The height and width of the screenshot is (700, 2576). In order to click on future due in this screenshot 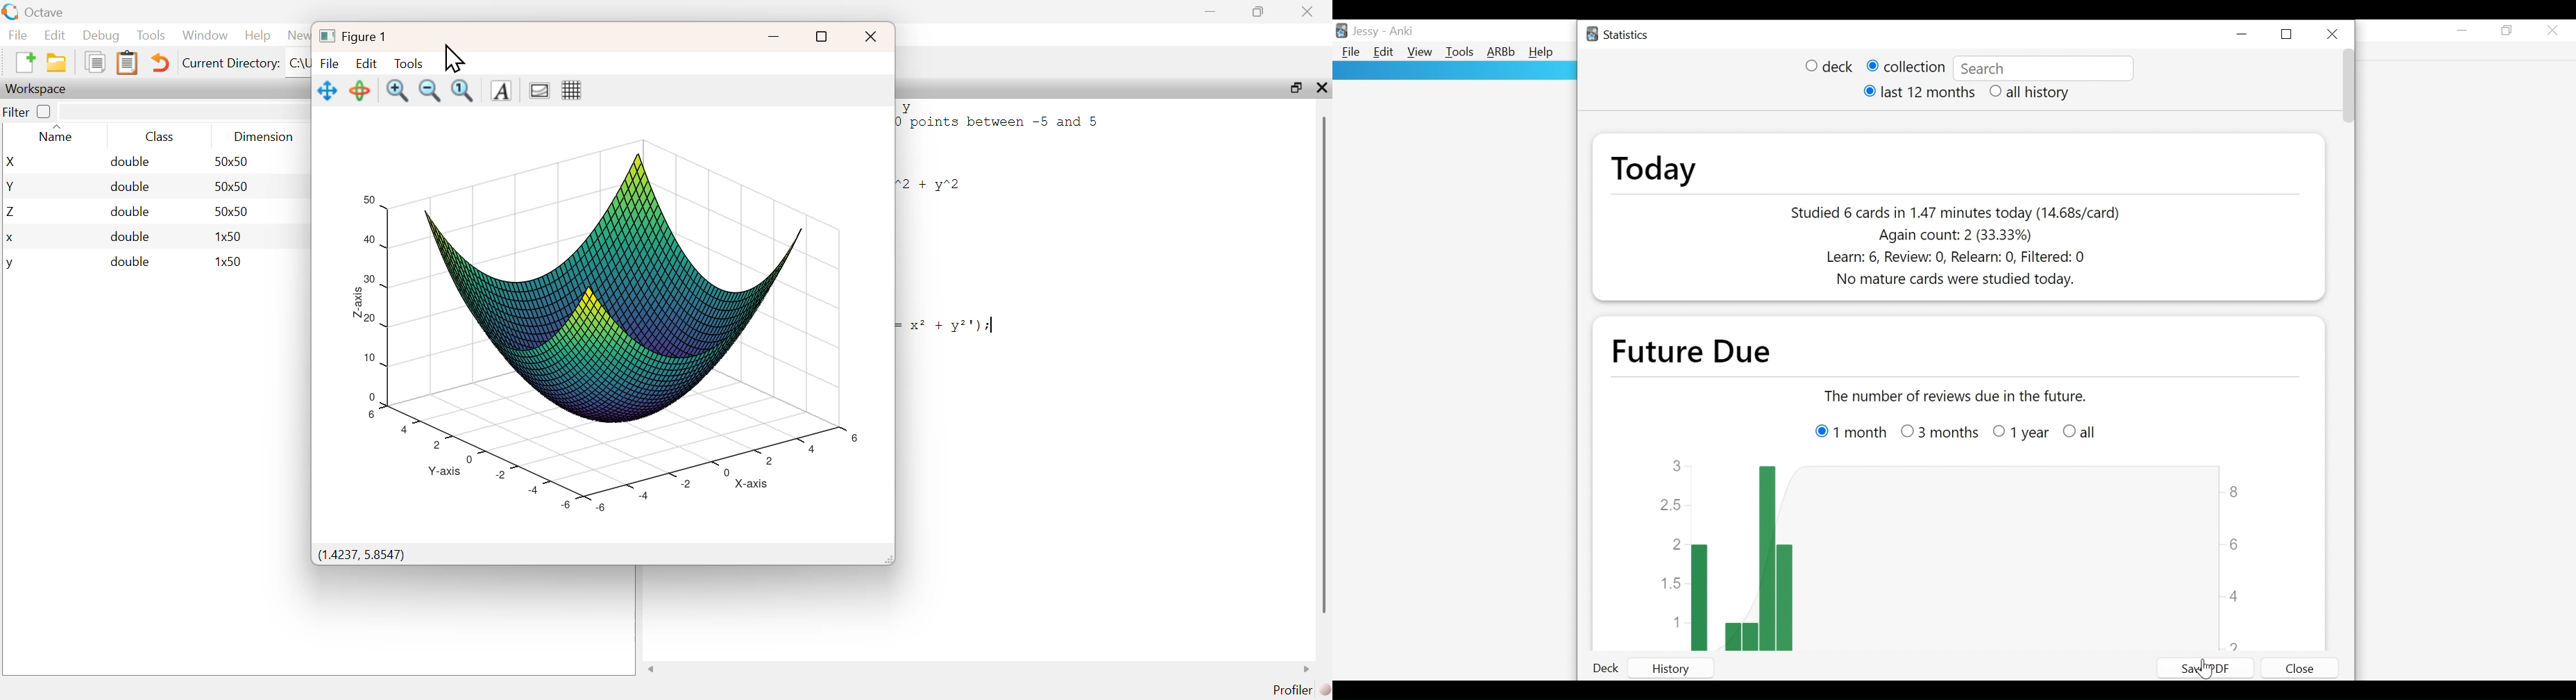, I will do `click(1705, 351)`.